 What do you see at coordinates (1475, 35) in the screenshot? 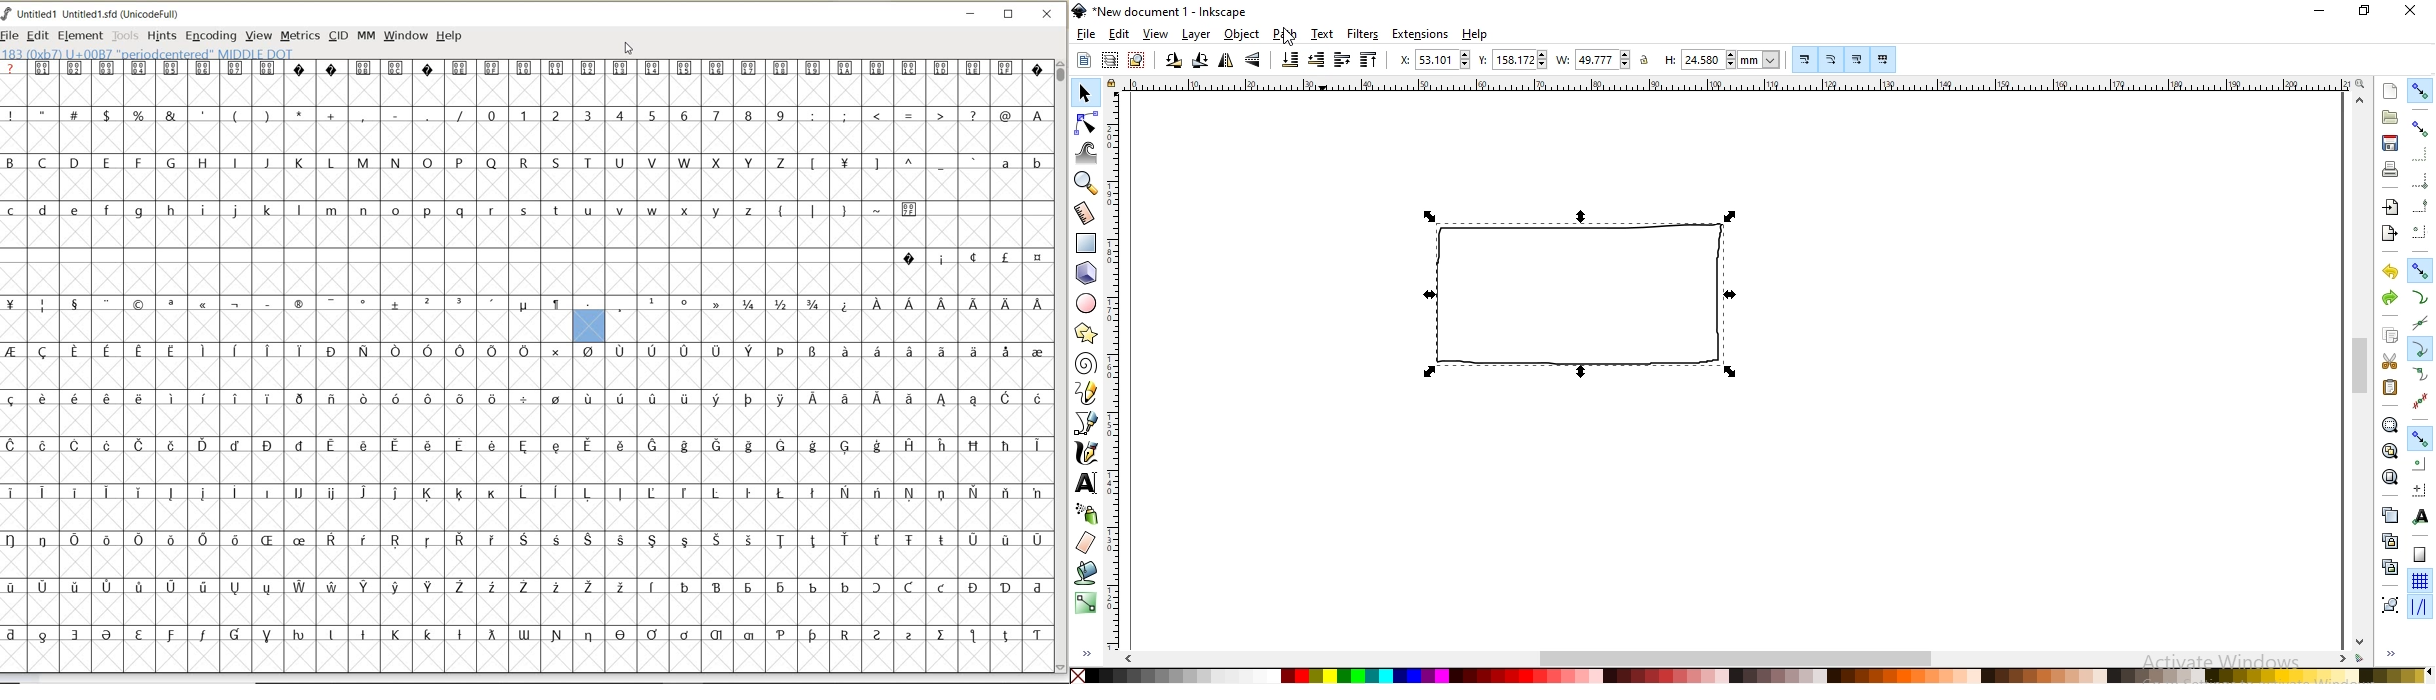
I see `help` at bounding box center [1475, 35].